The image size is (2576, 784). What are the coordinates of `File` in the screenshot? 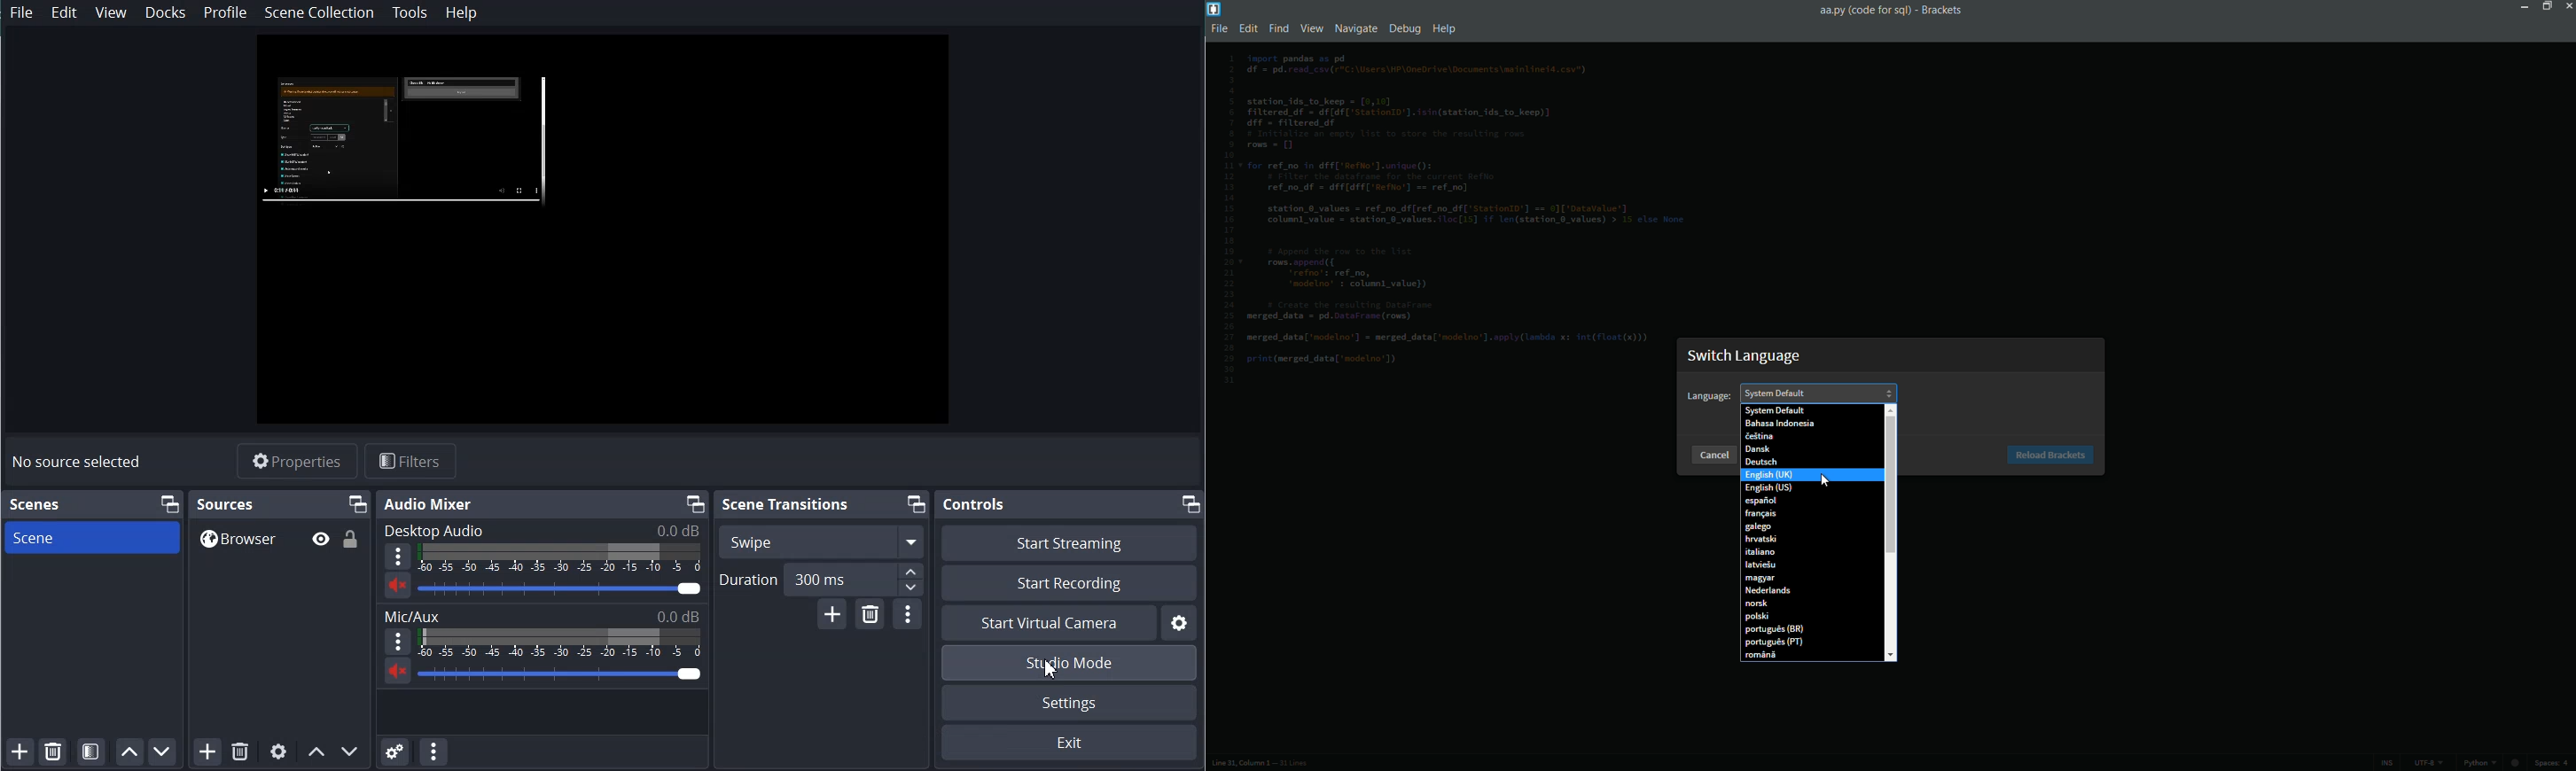 It's located at (22, 12).